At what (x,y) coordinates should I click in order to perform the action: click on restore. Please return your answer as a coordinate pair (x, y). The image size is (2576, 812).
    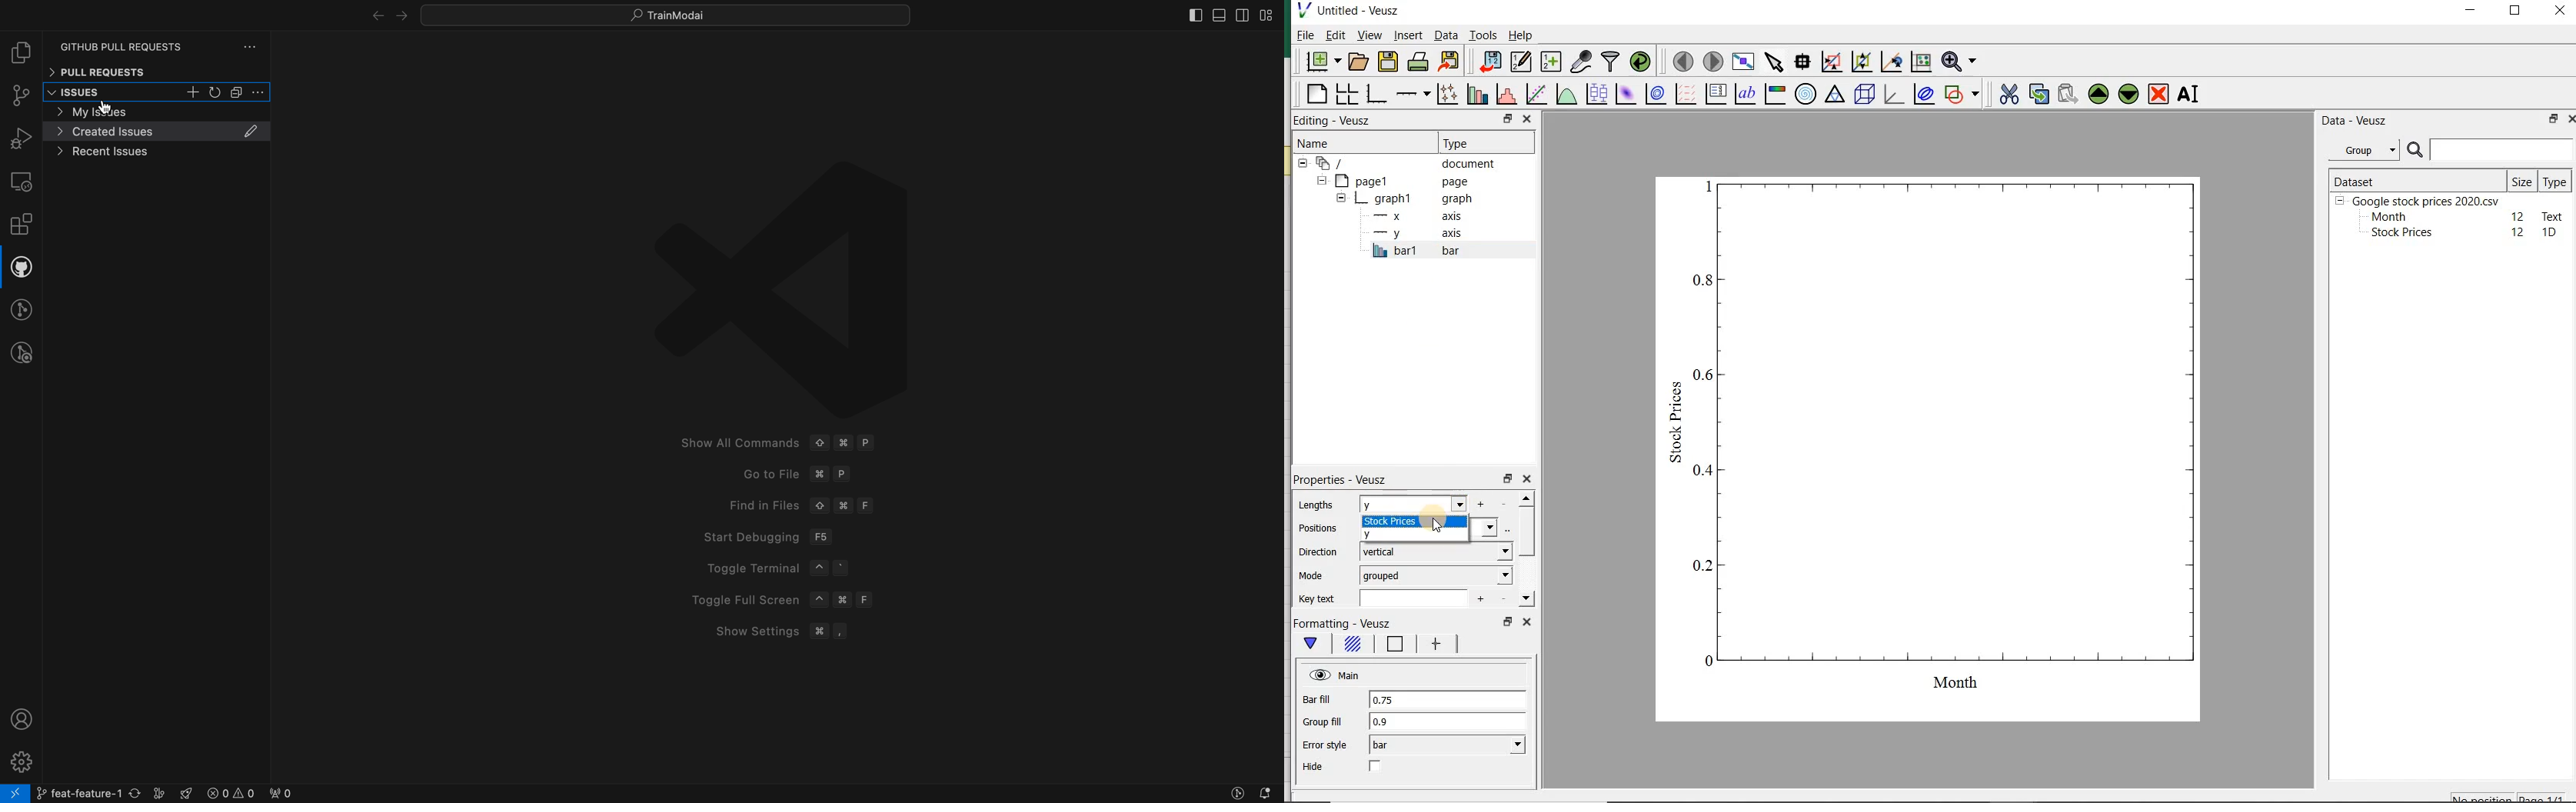
    Looking at the image, I should click on (1506, 621).